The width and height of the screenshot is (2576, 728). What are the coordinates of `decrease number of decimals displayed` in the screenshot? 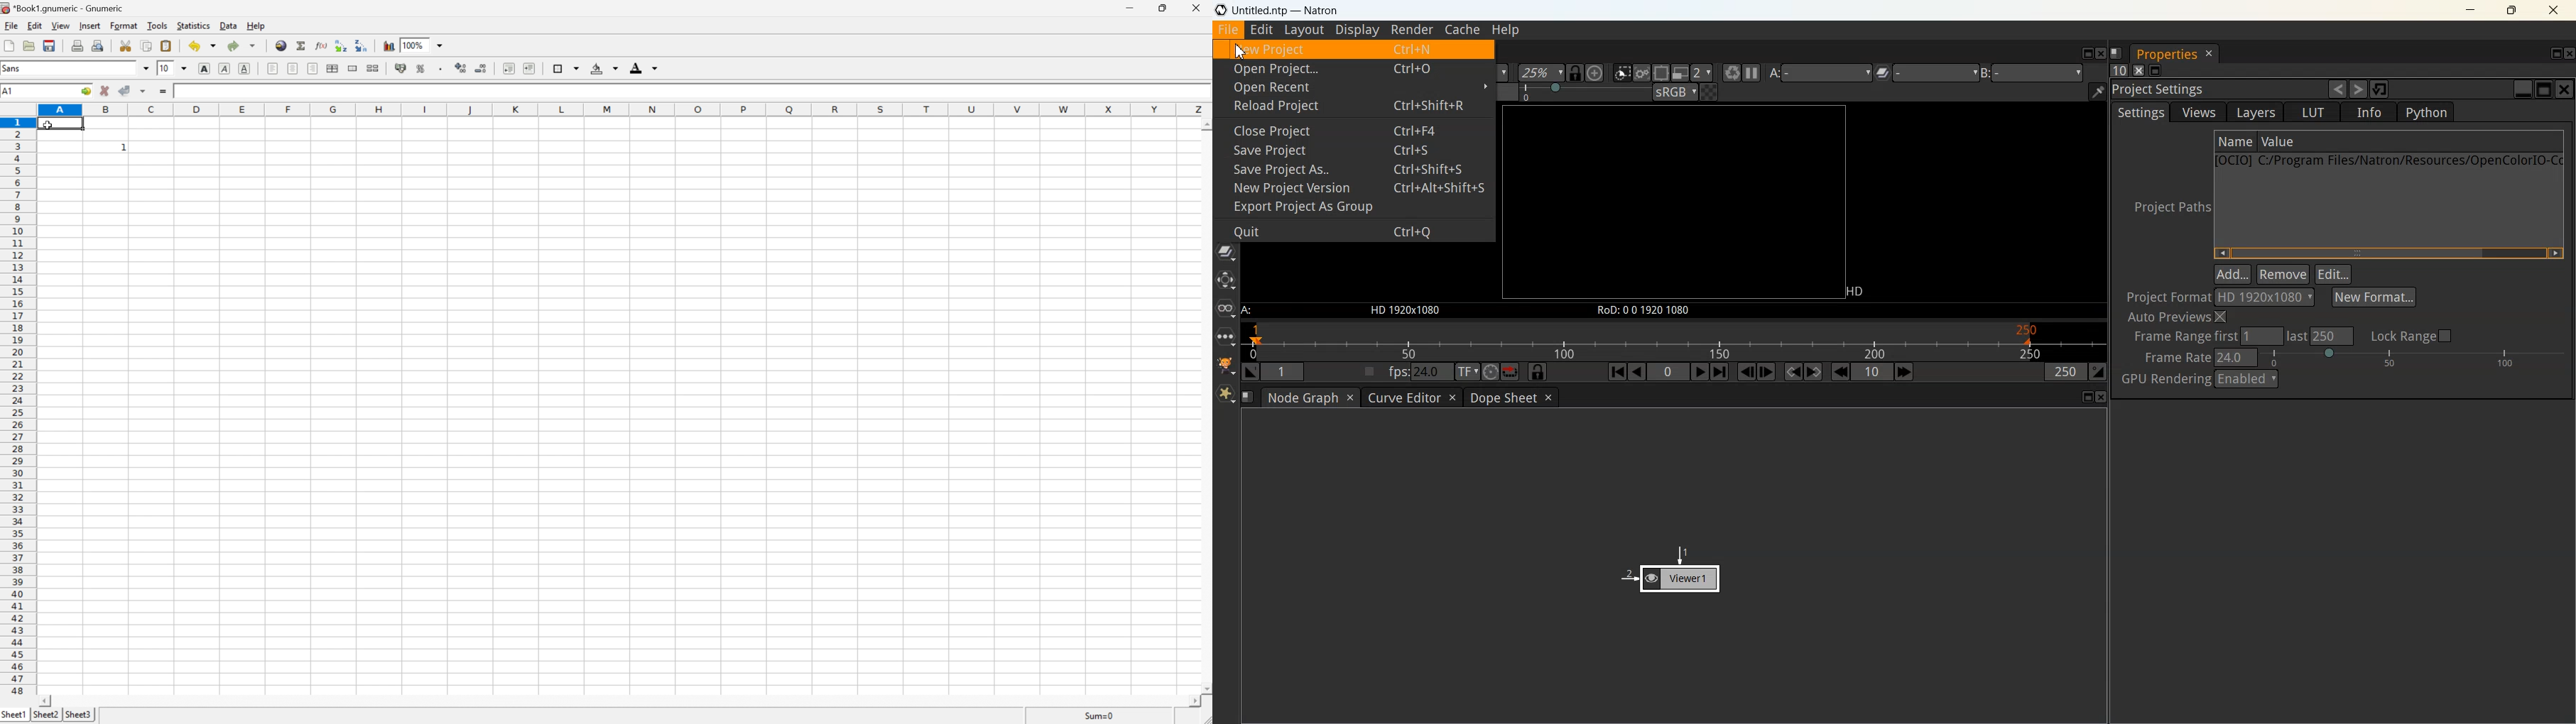 It's located at (482, 68).